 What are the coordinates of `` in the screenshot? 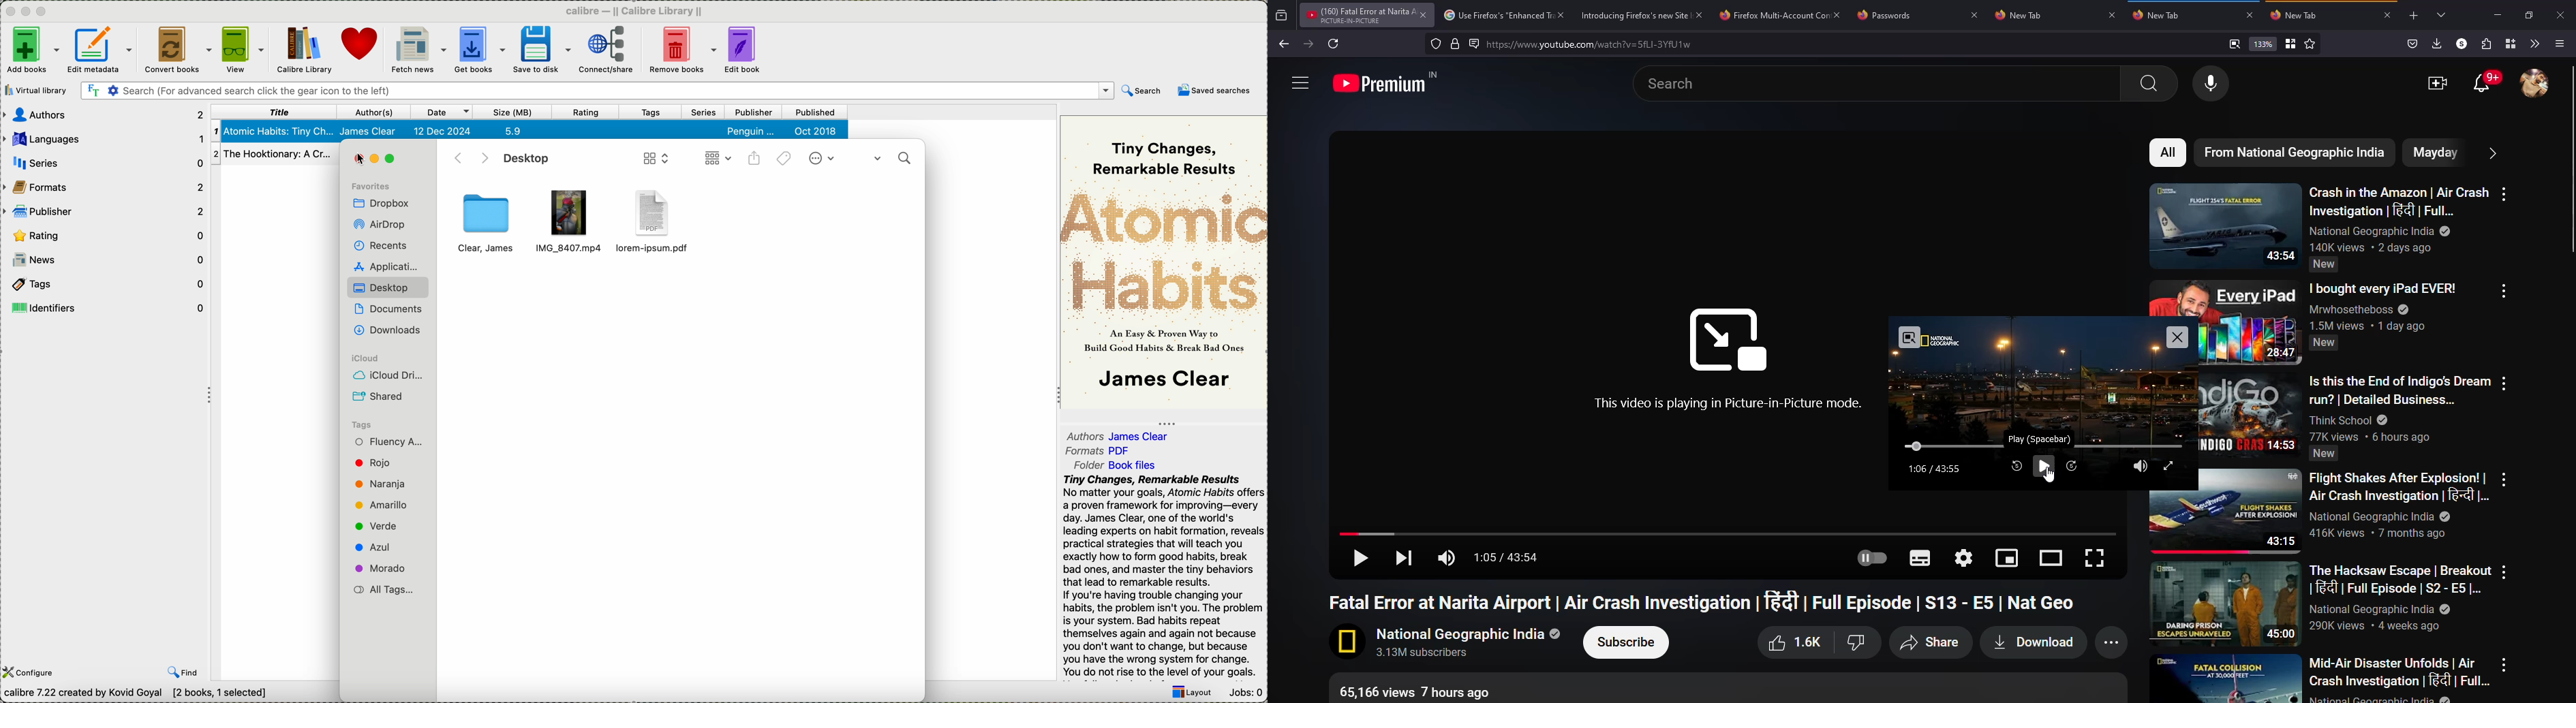 It's located at (1281, 16).